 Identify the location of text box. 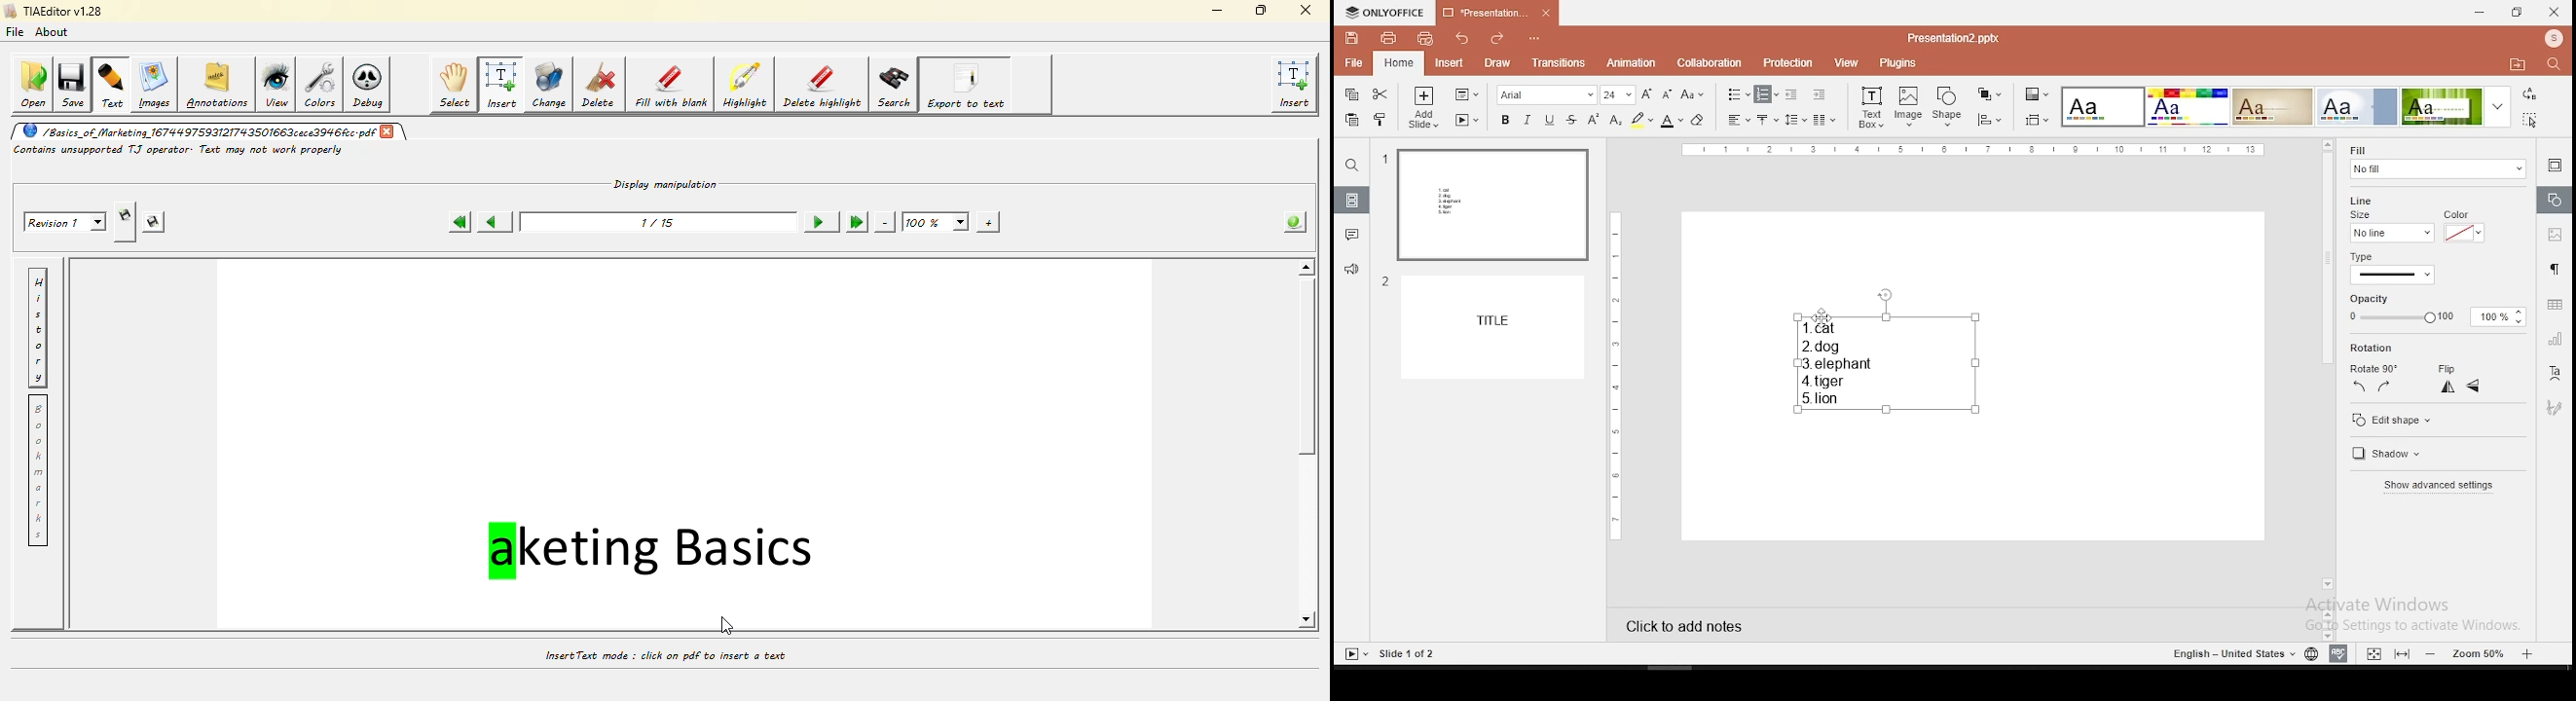
(1870, 108).